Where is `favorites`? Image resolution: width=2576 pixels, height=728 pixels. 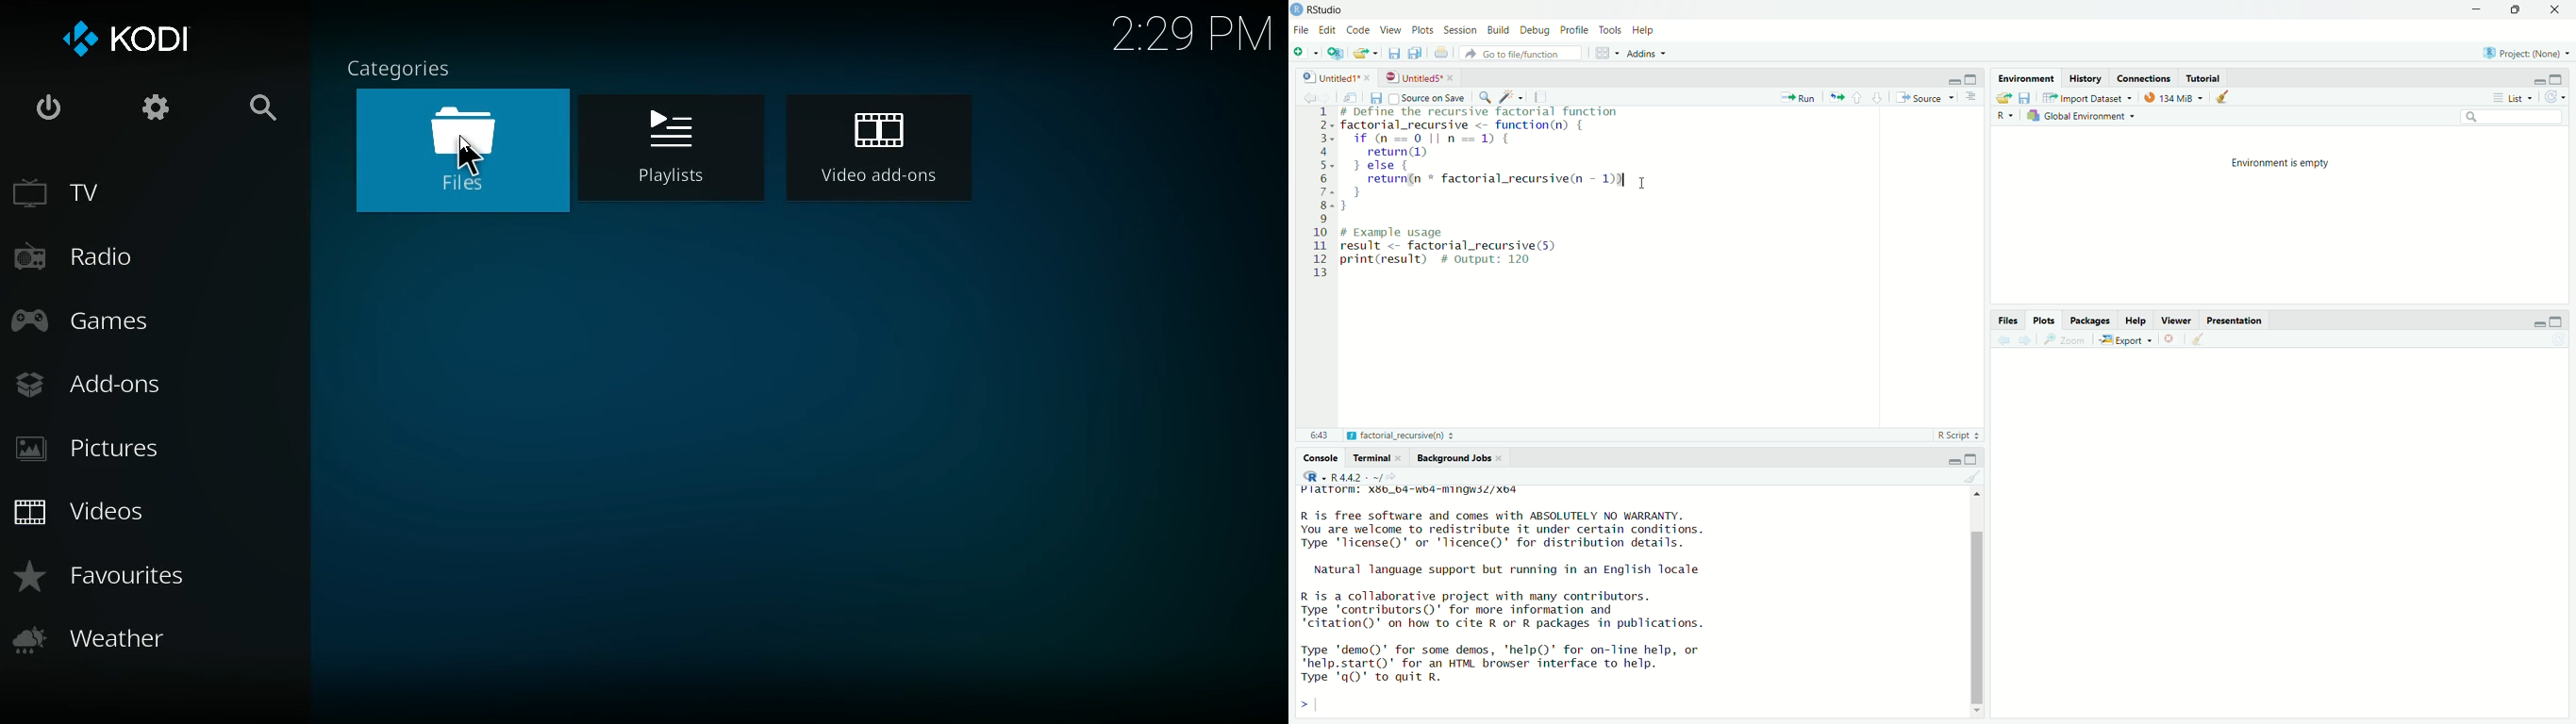
favorites is located at coordinates (149, 574).